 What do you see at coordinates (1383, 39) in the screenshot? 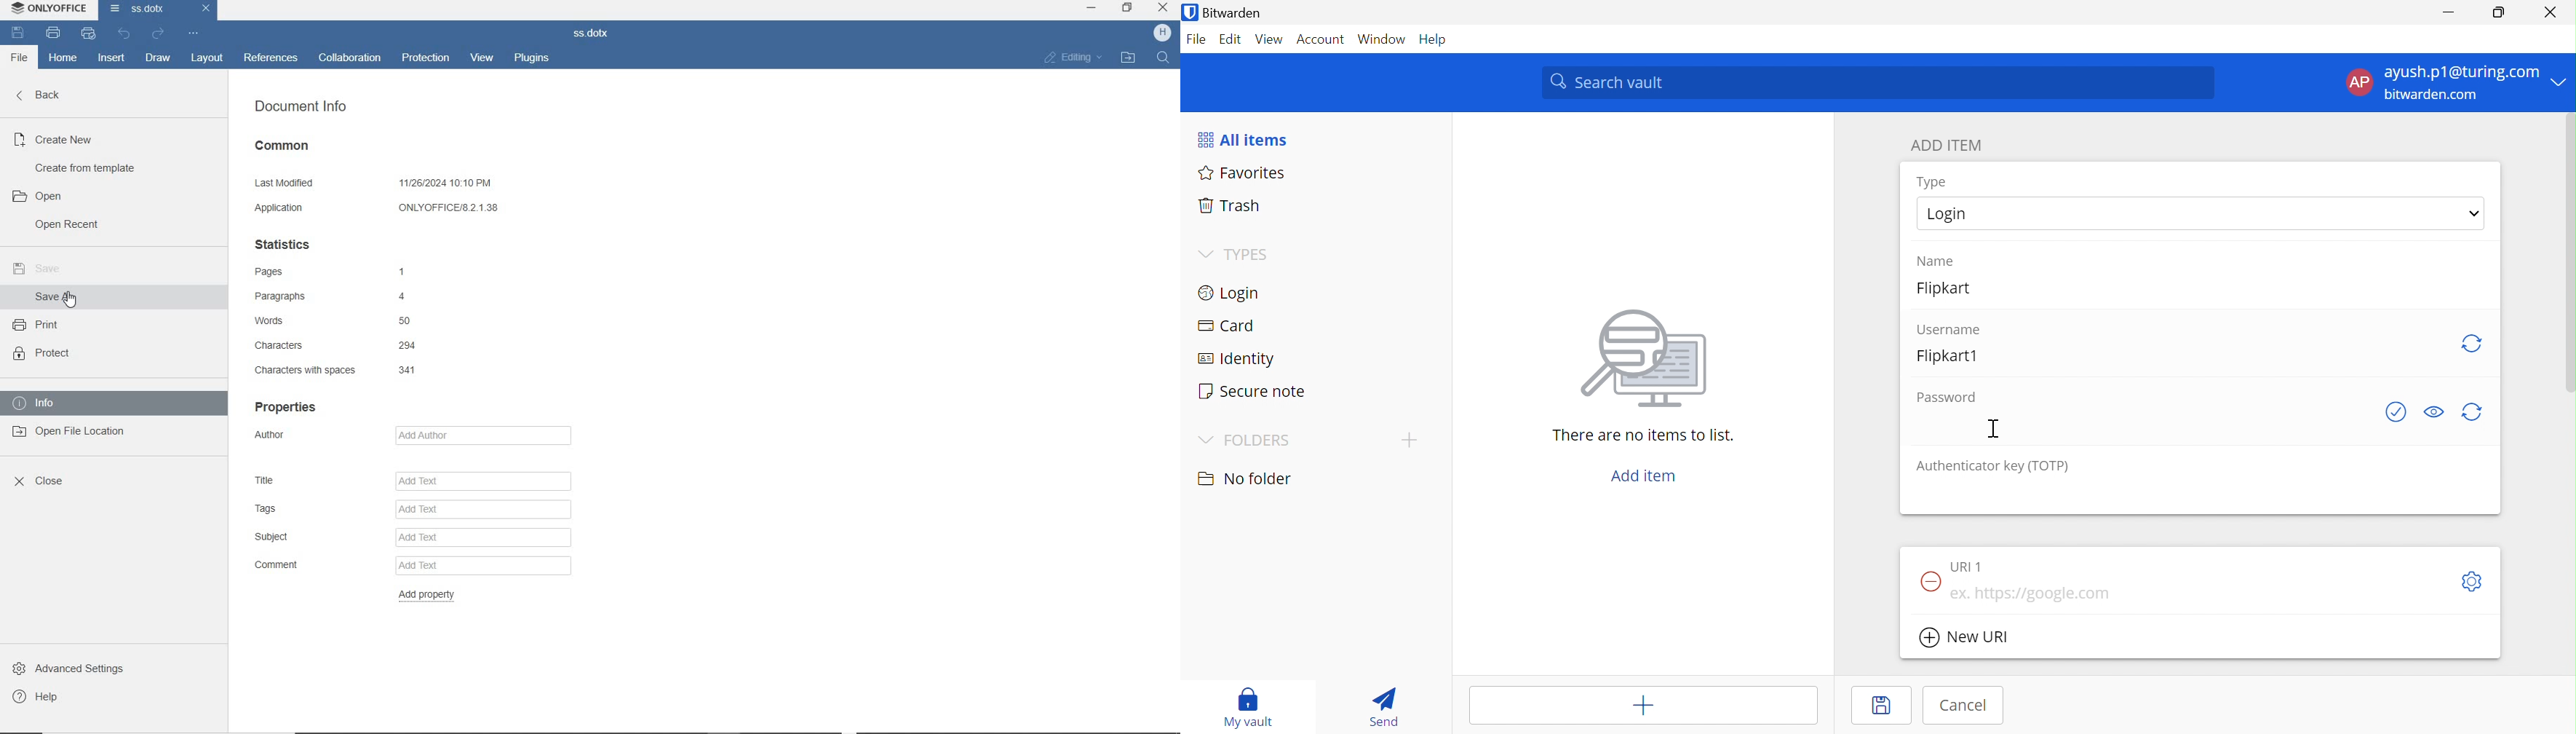
I see `Windows` at bounding box center [1383, 39].